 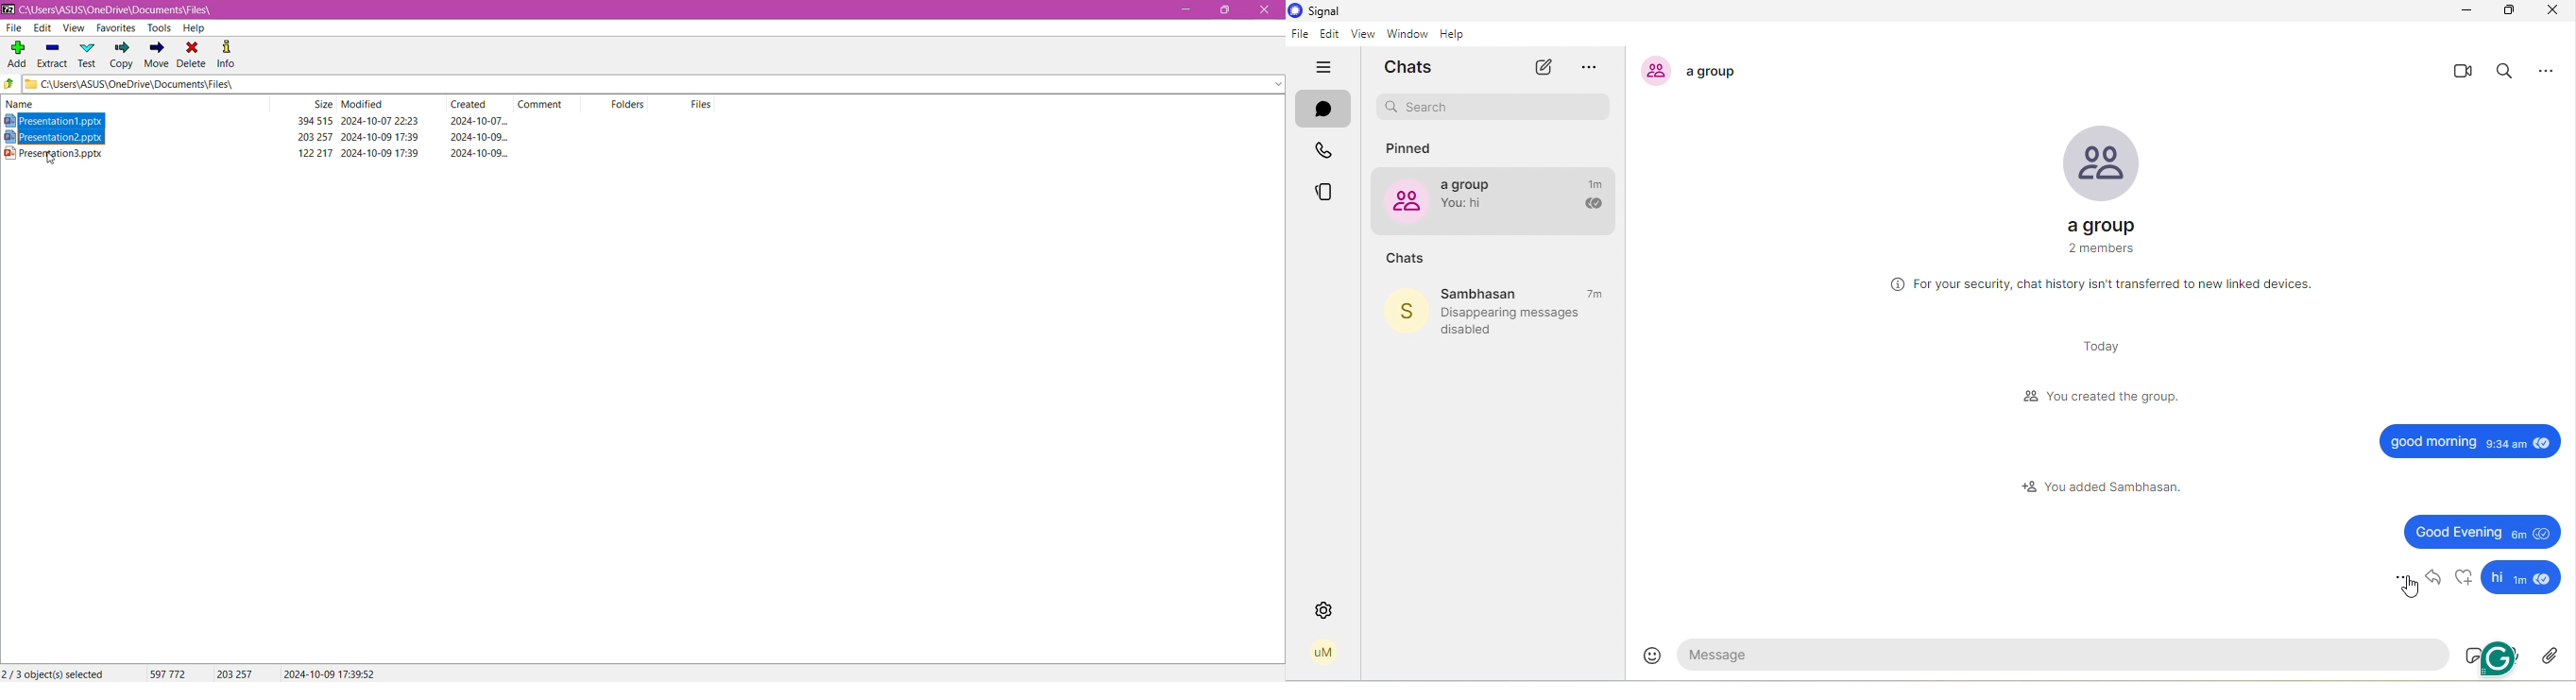 What do you see at coordinates (474, 105) in the screenshot?
I see `Created` at bounding box center [474, 105].